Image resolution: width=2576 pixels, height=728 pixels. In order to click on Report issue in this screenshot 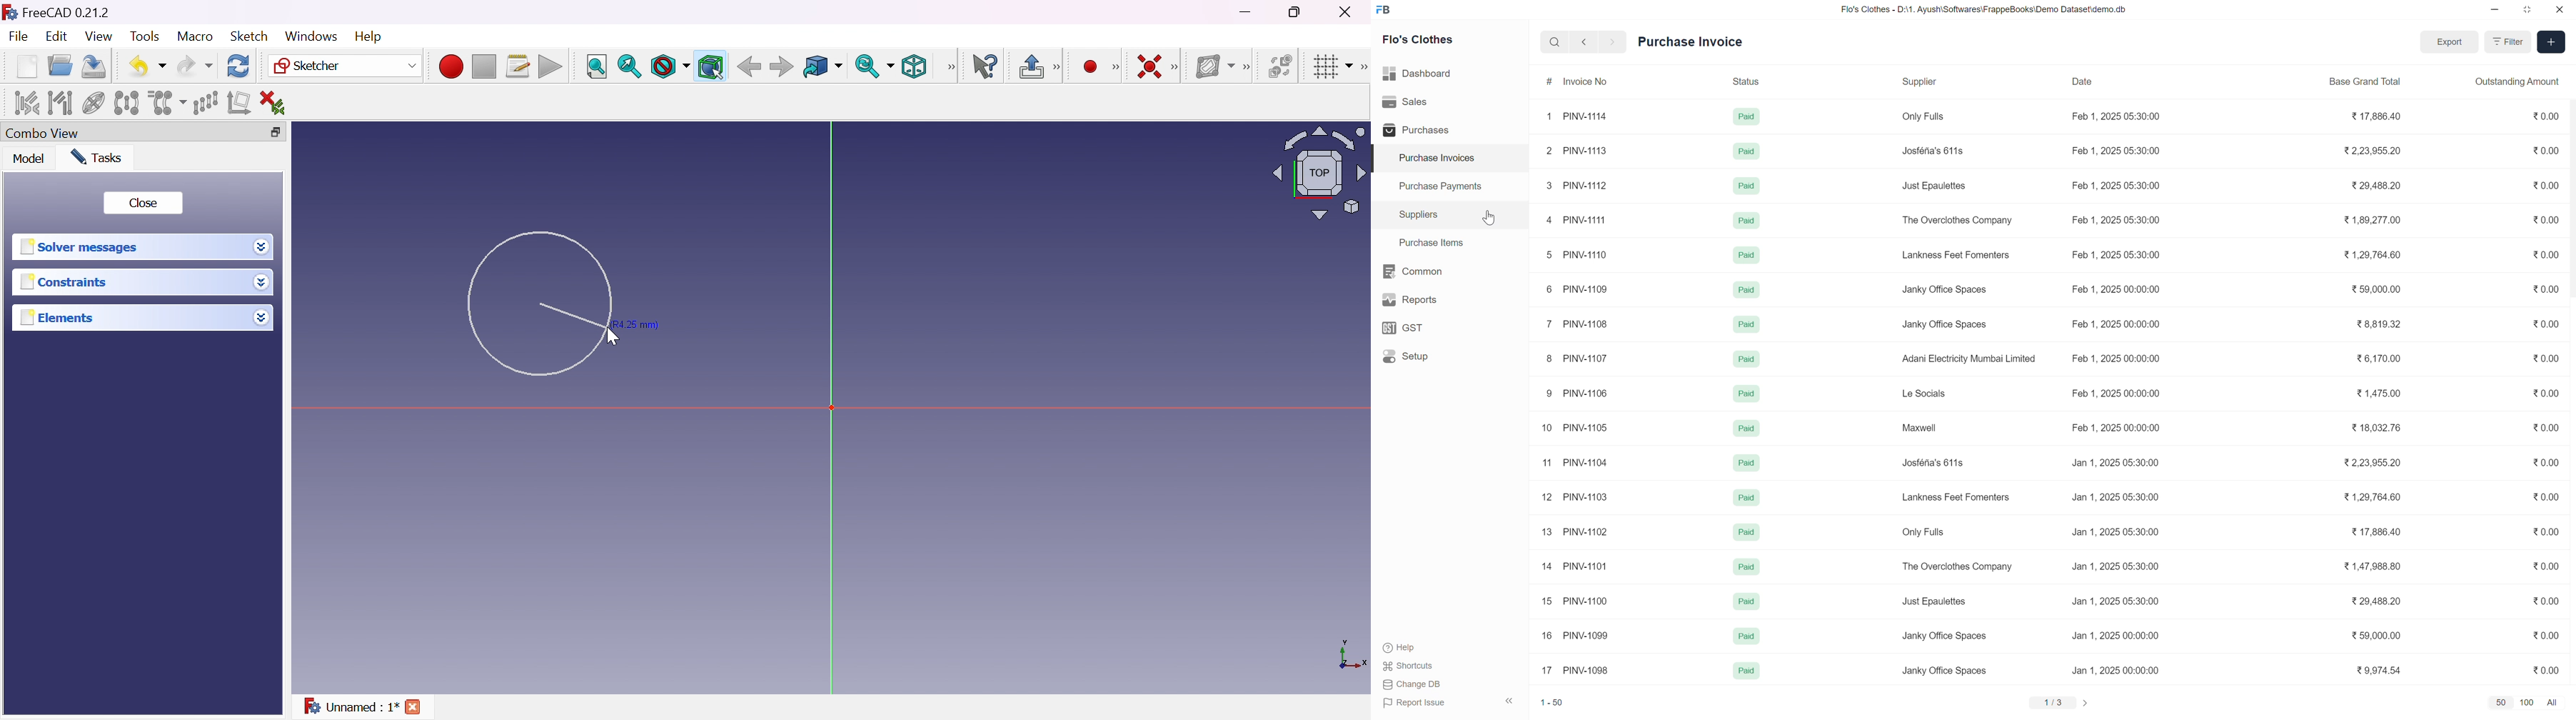, I will do `click(1418, 703)`.